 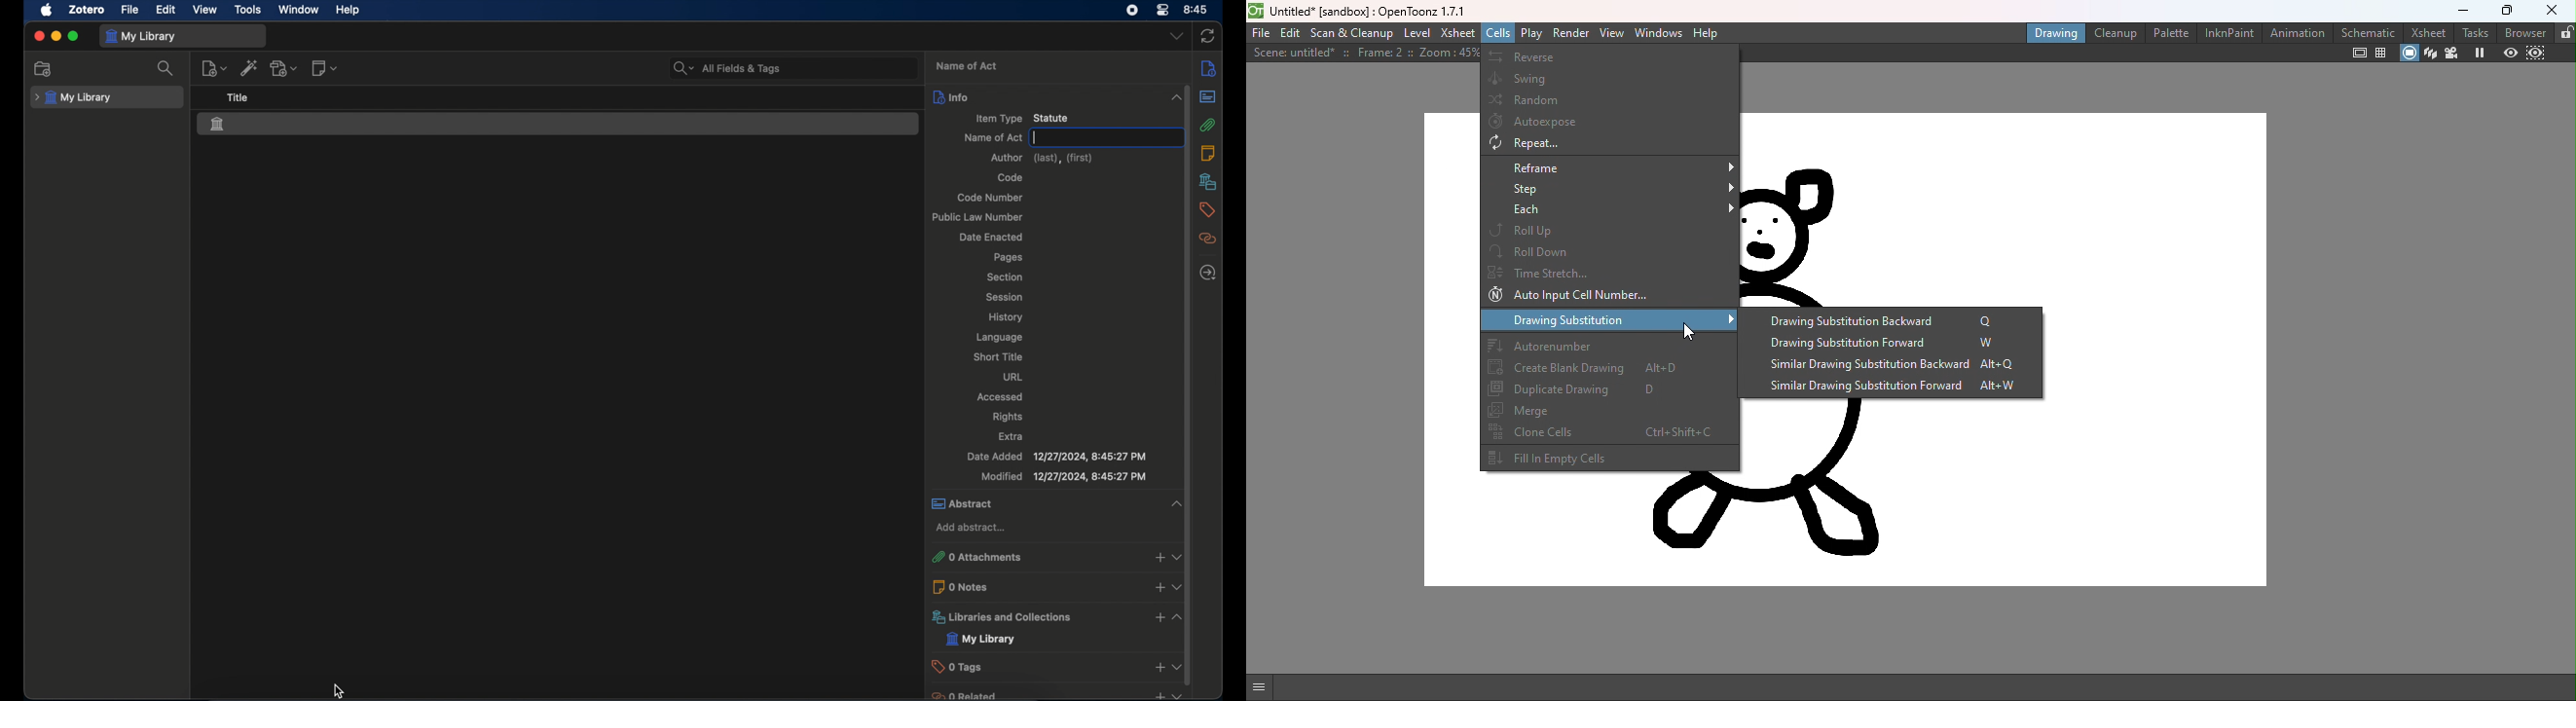 What do you see at coordinates (1177, 558) in the screenshot?
I see `dropdown` at bounding box center [1177, 558].